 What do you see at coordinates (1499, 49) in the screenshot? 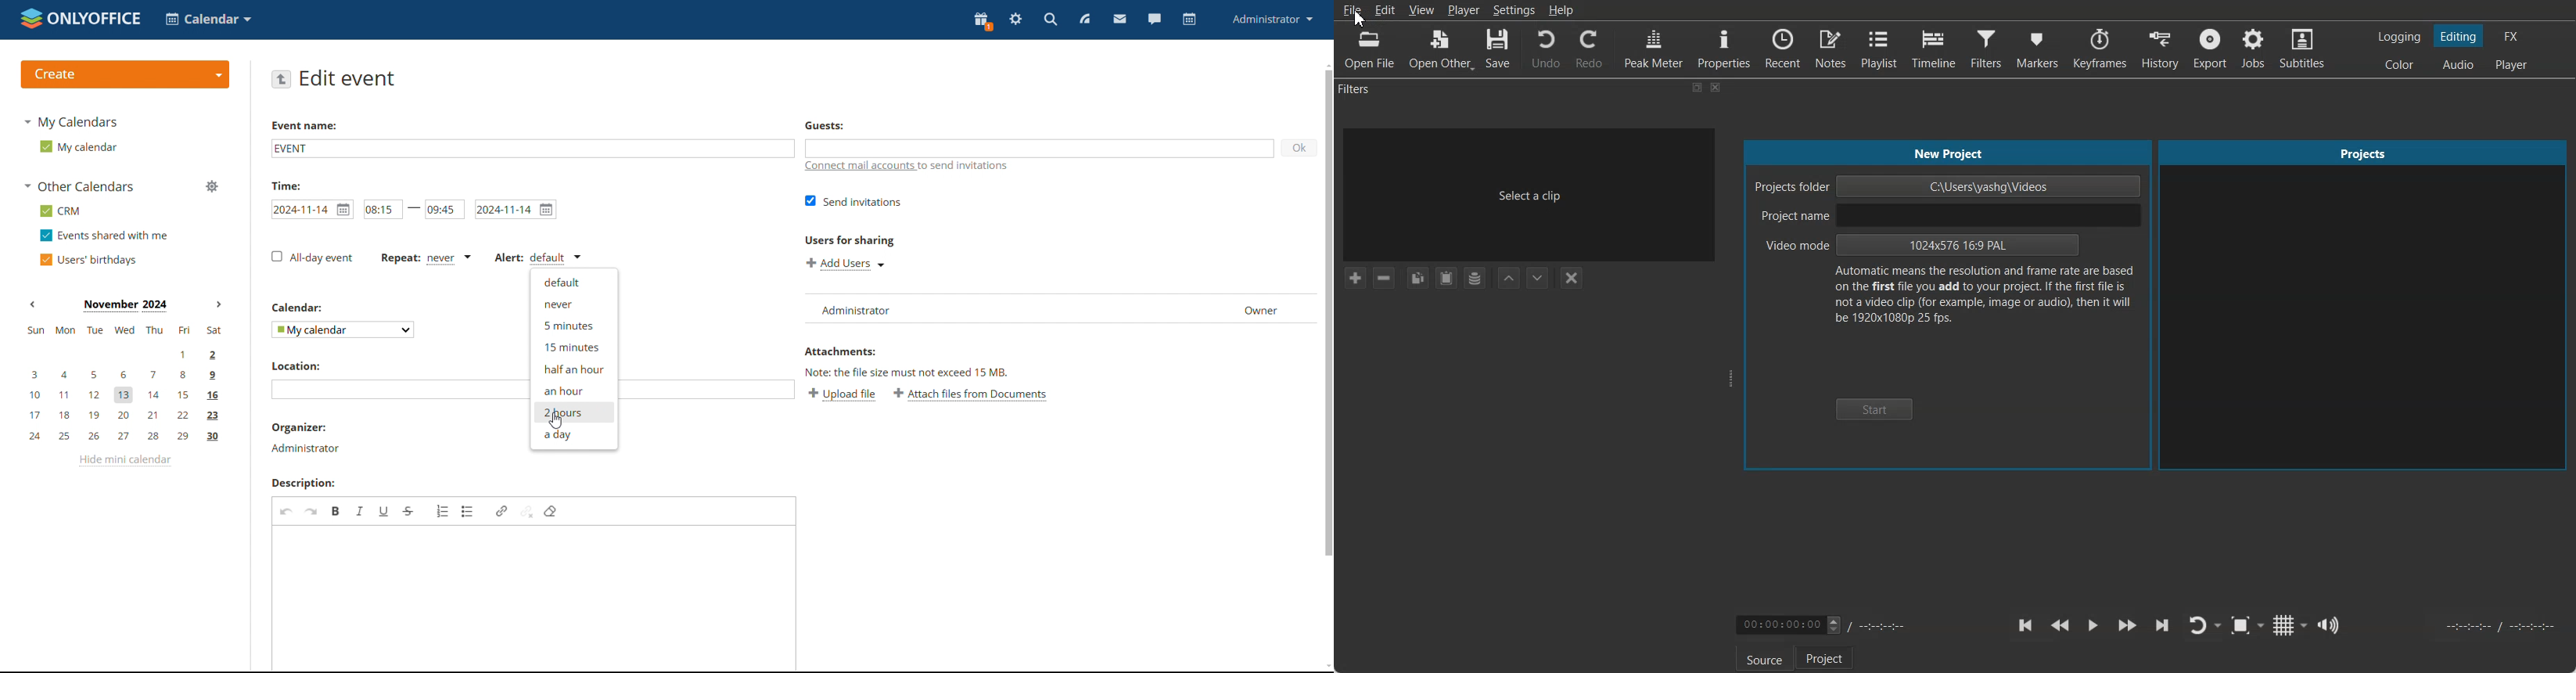
I see `Save` at bounding box center [1499, 49].